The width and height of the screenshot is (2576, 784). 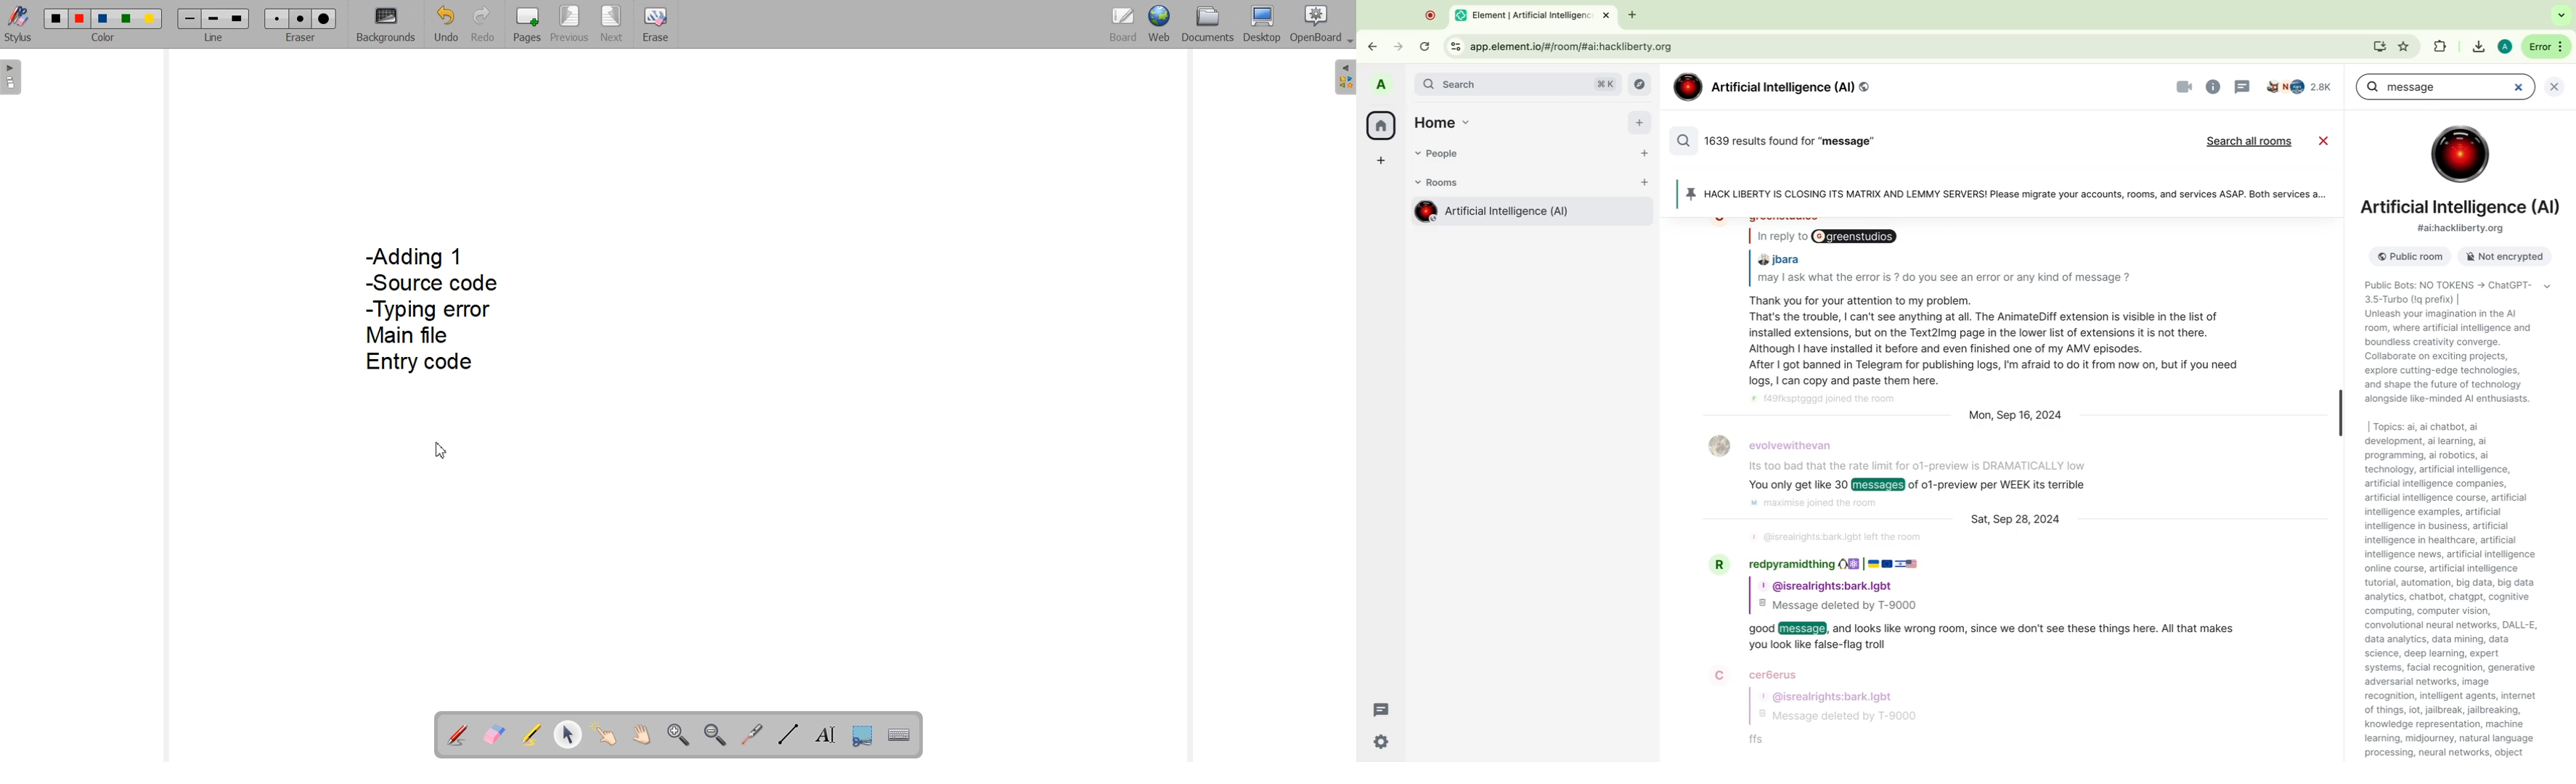 I want to click on reply, so click(x=1839, y=608).